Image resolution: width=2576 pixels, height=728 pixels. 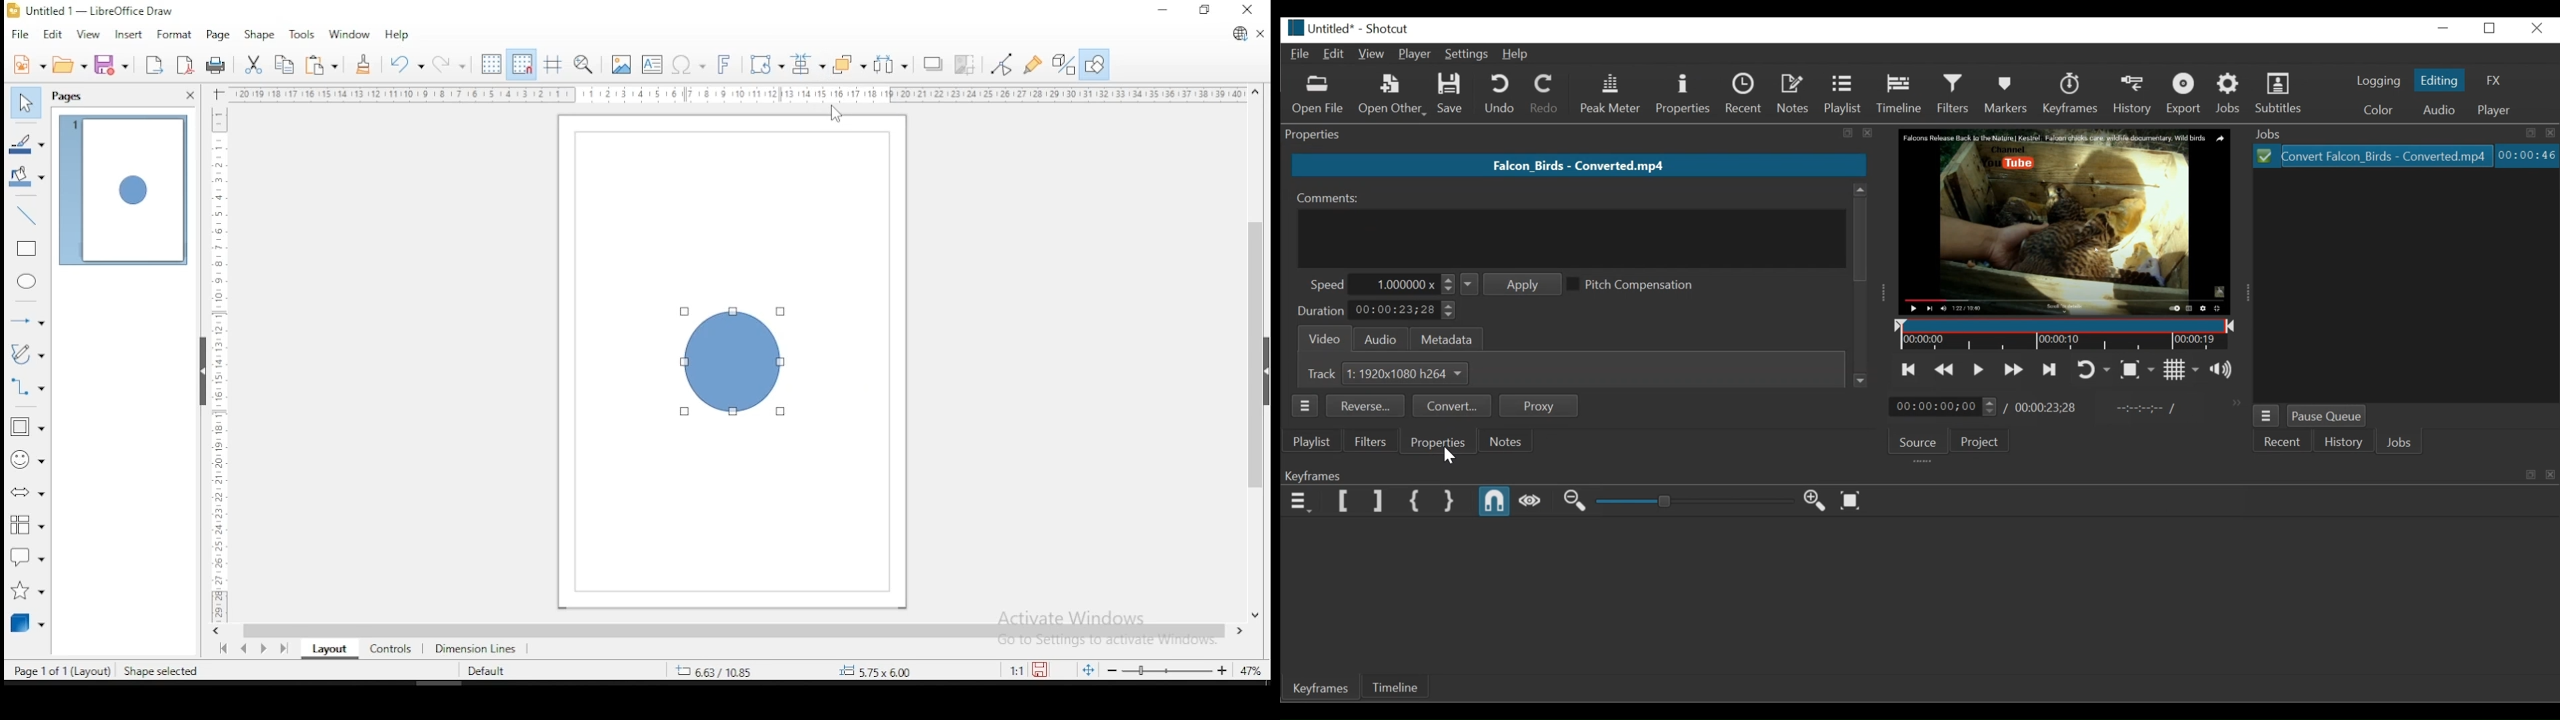 What do you see at coordinates (217, 36) in the screenshot?
I see `page` at bounding box center [217, 36].